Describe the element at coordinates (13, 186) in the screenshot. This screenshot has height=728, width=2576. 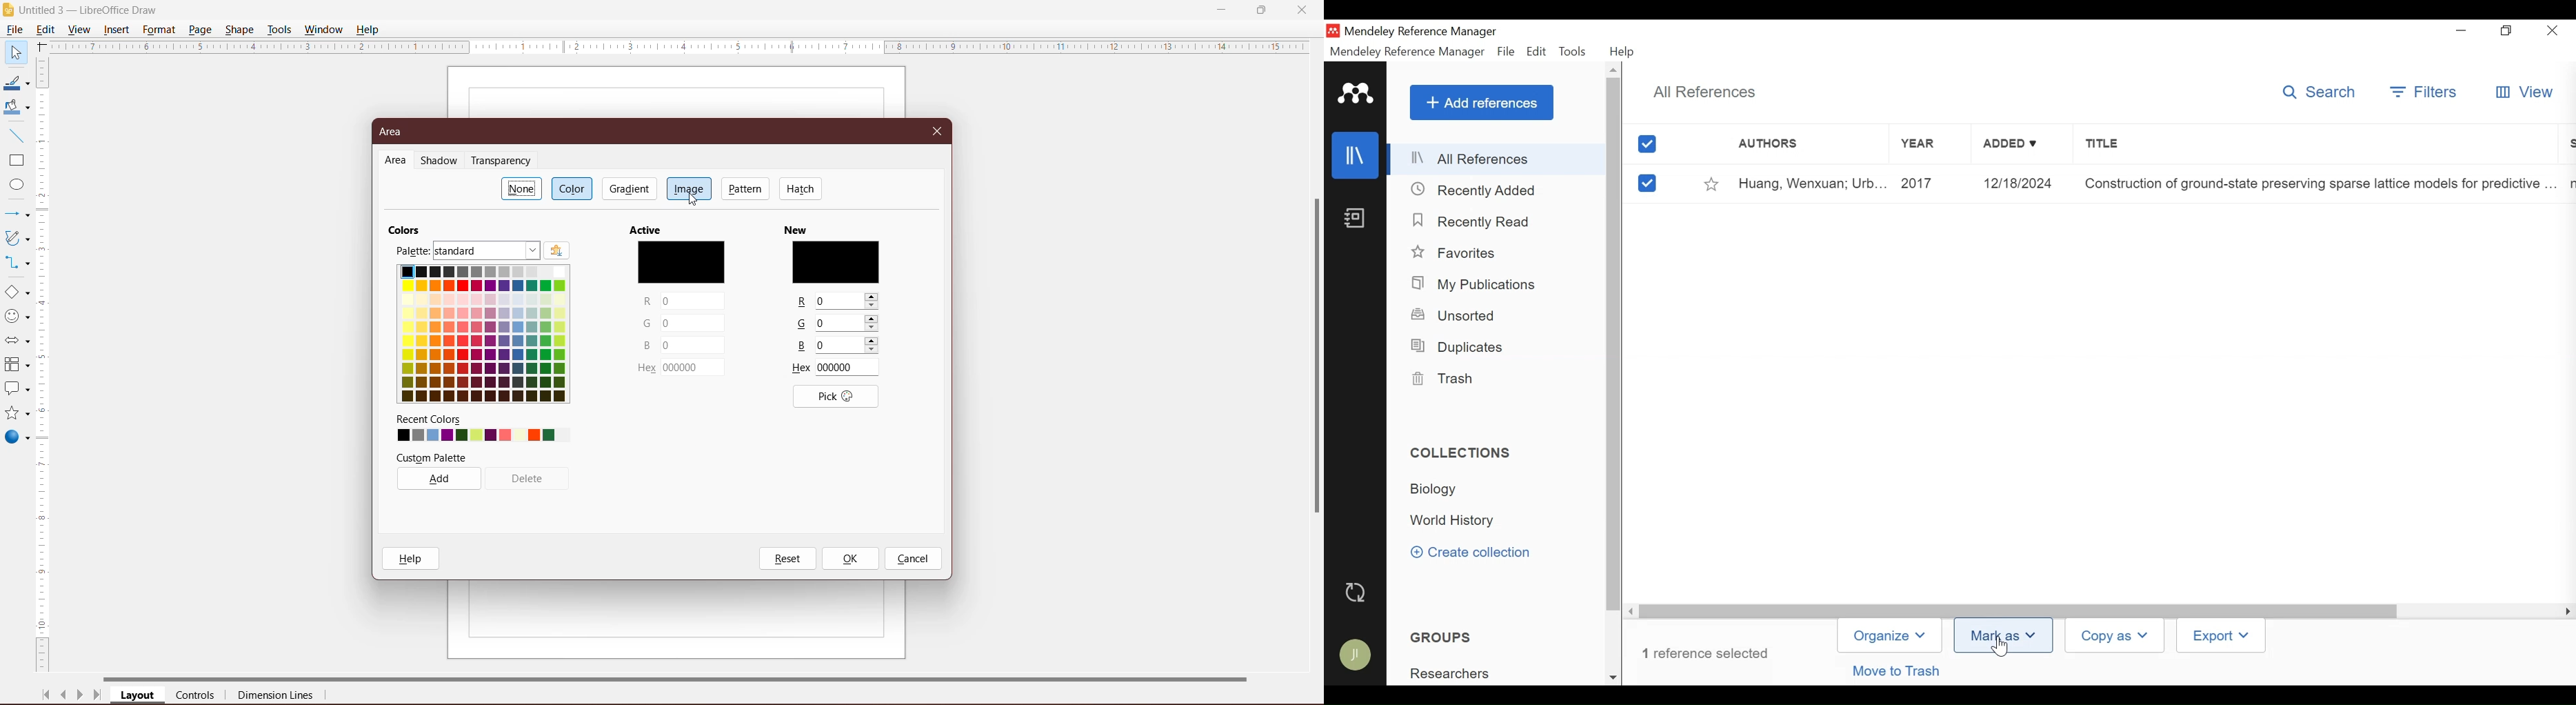
I see `Ellipse` at that location.